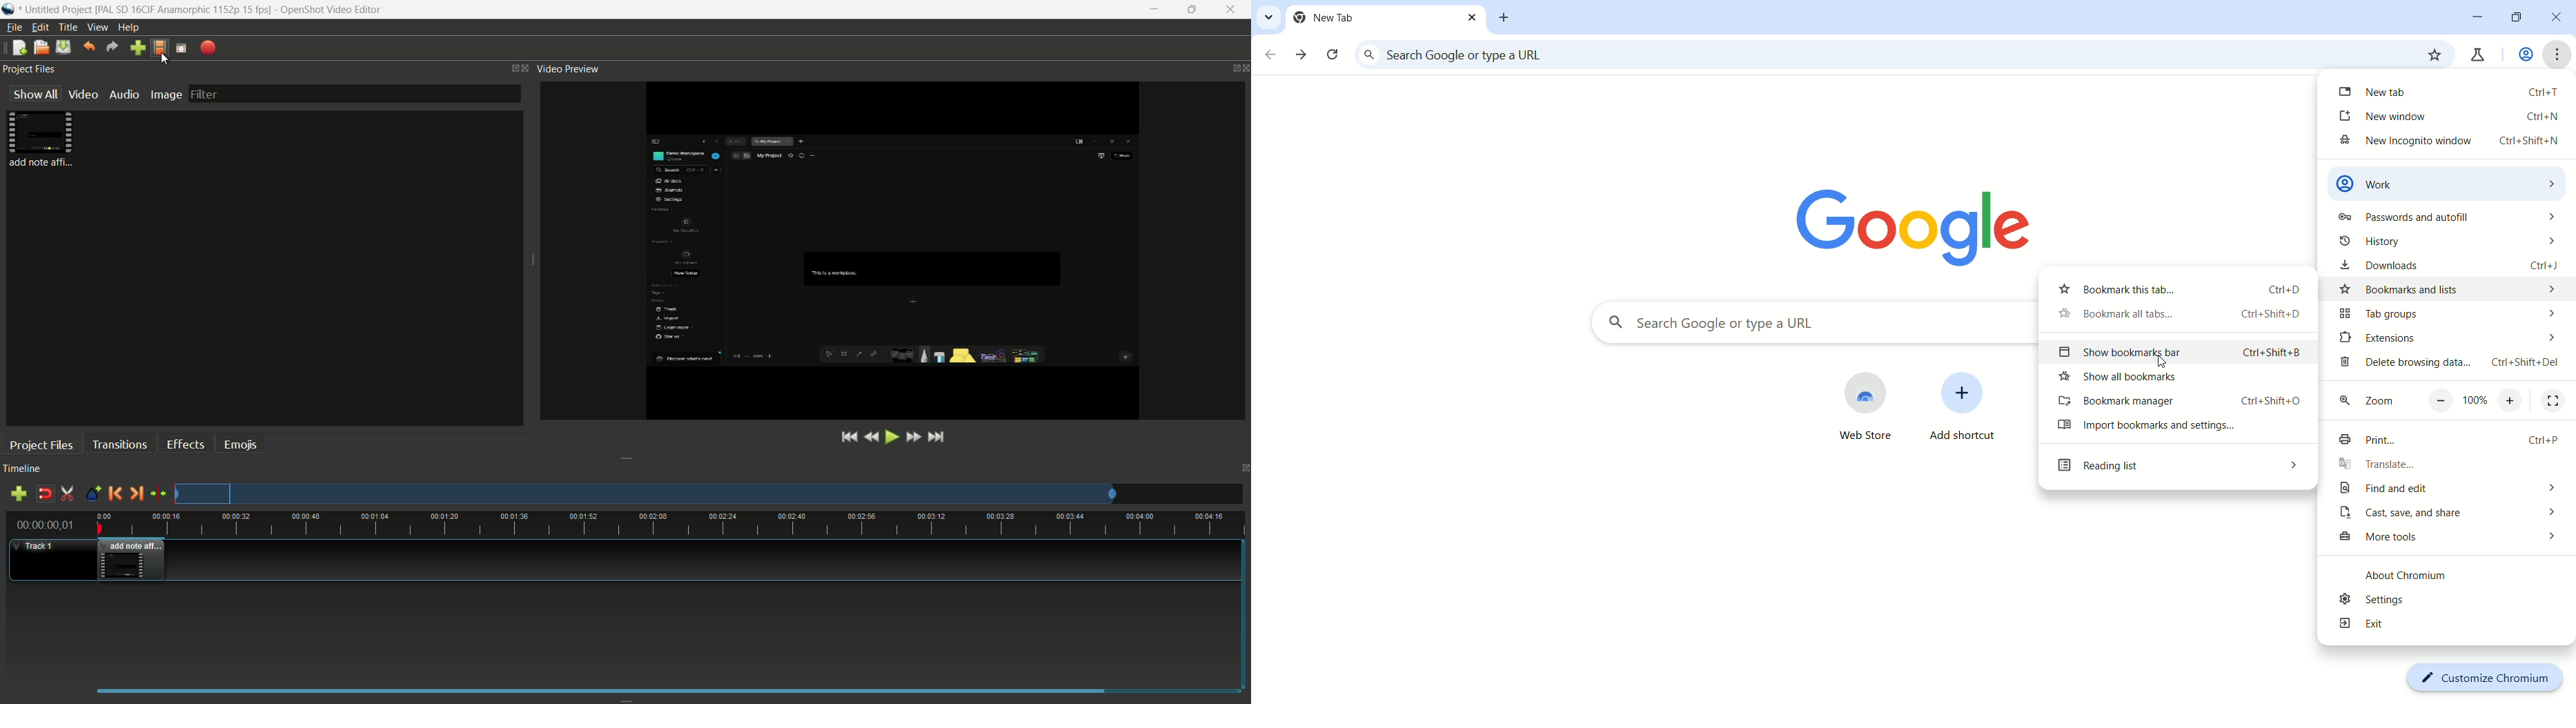 Image resolution: width=2576 pixels, height=728 pixels. I want to click on fast sorward, so click(912, 439).